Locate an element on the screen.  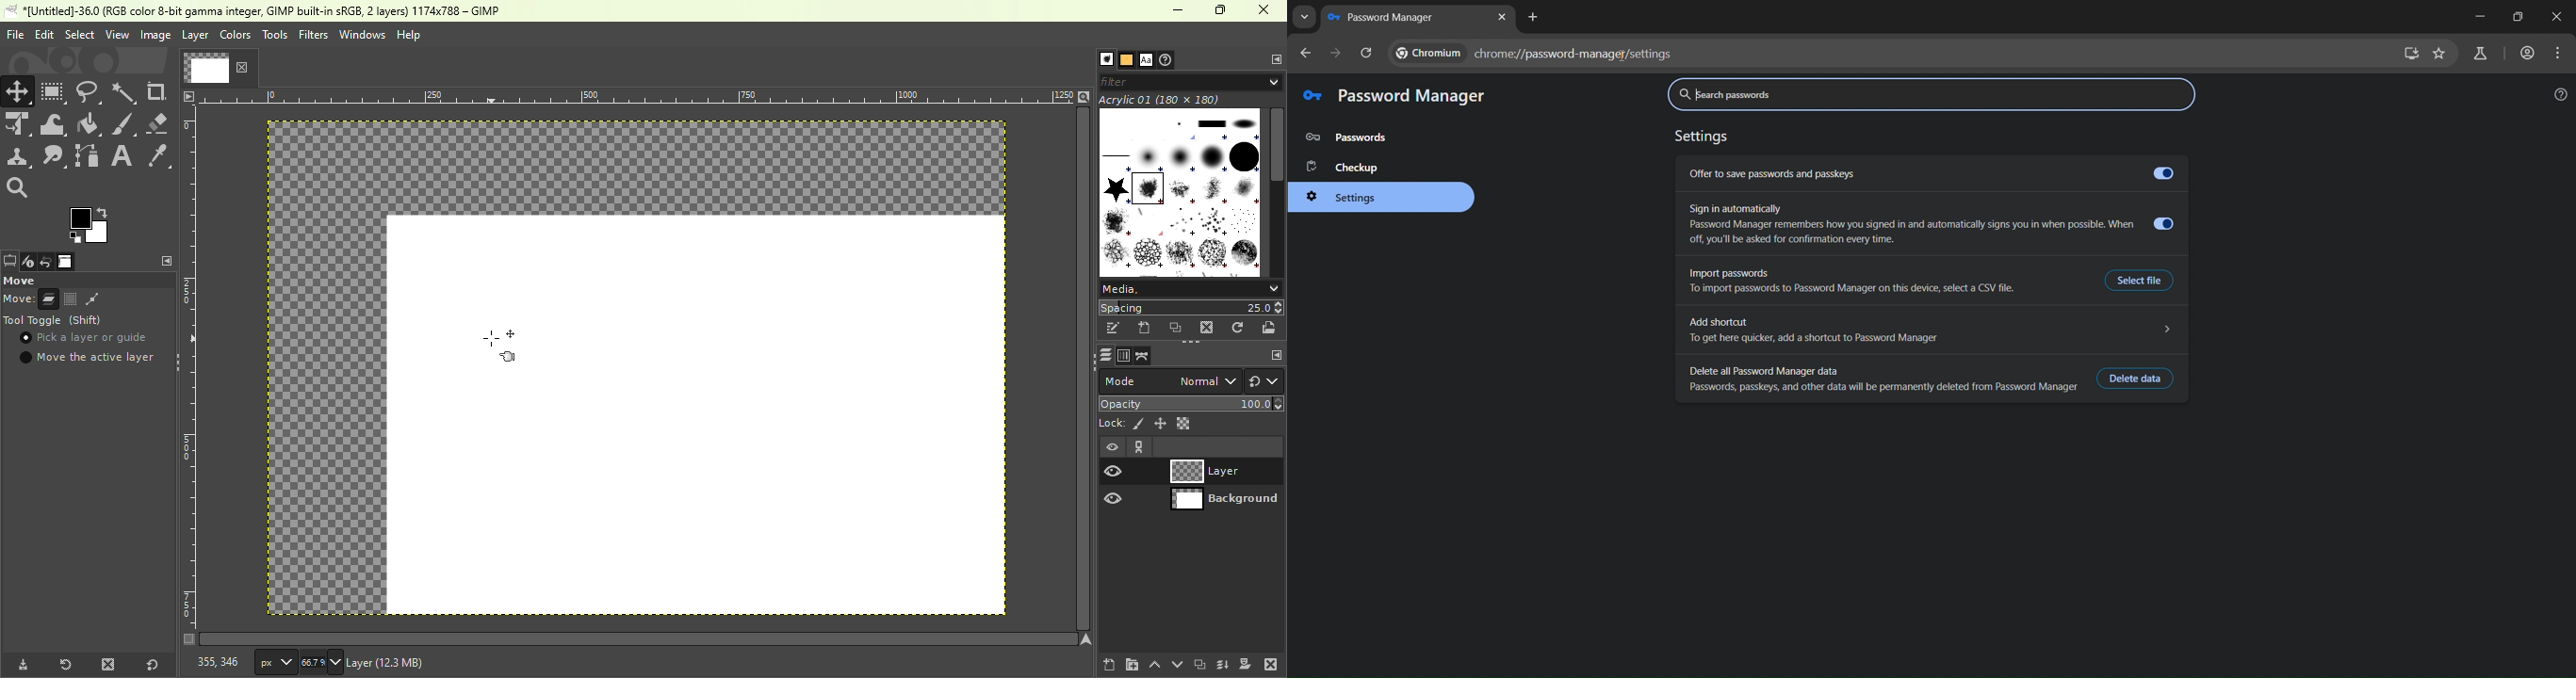
Spacing is located at coordinates (1191, 307).